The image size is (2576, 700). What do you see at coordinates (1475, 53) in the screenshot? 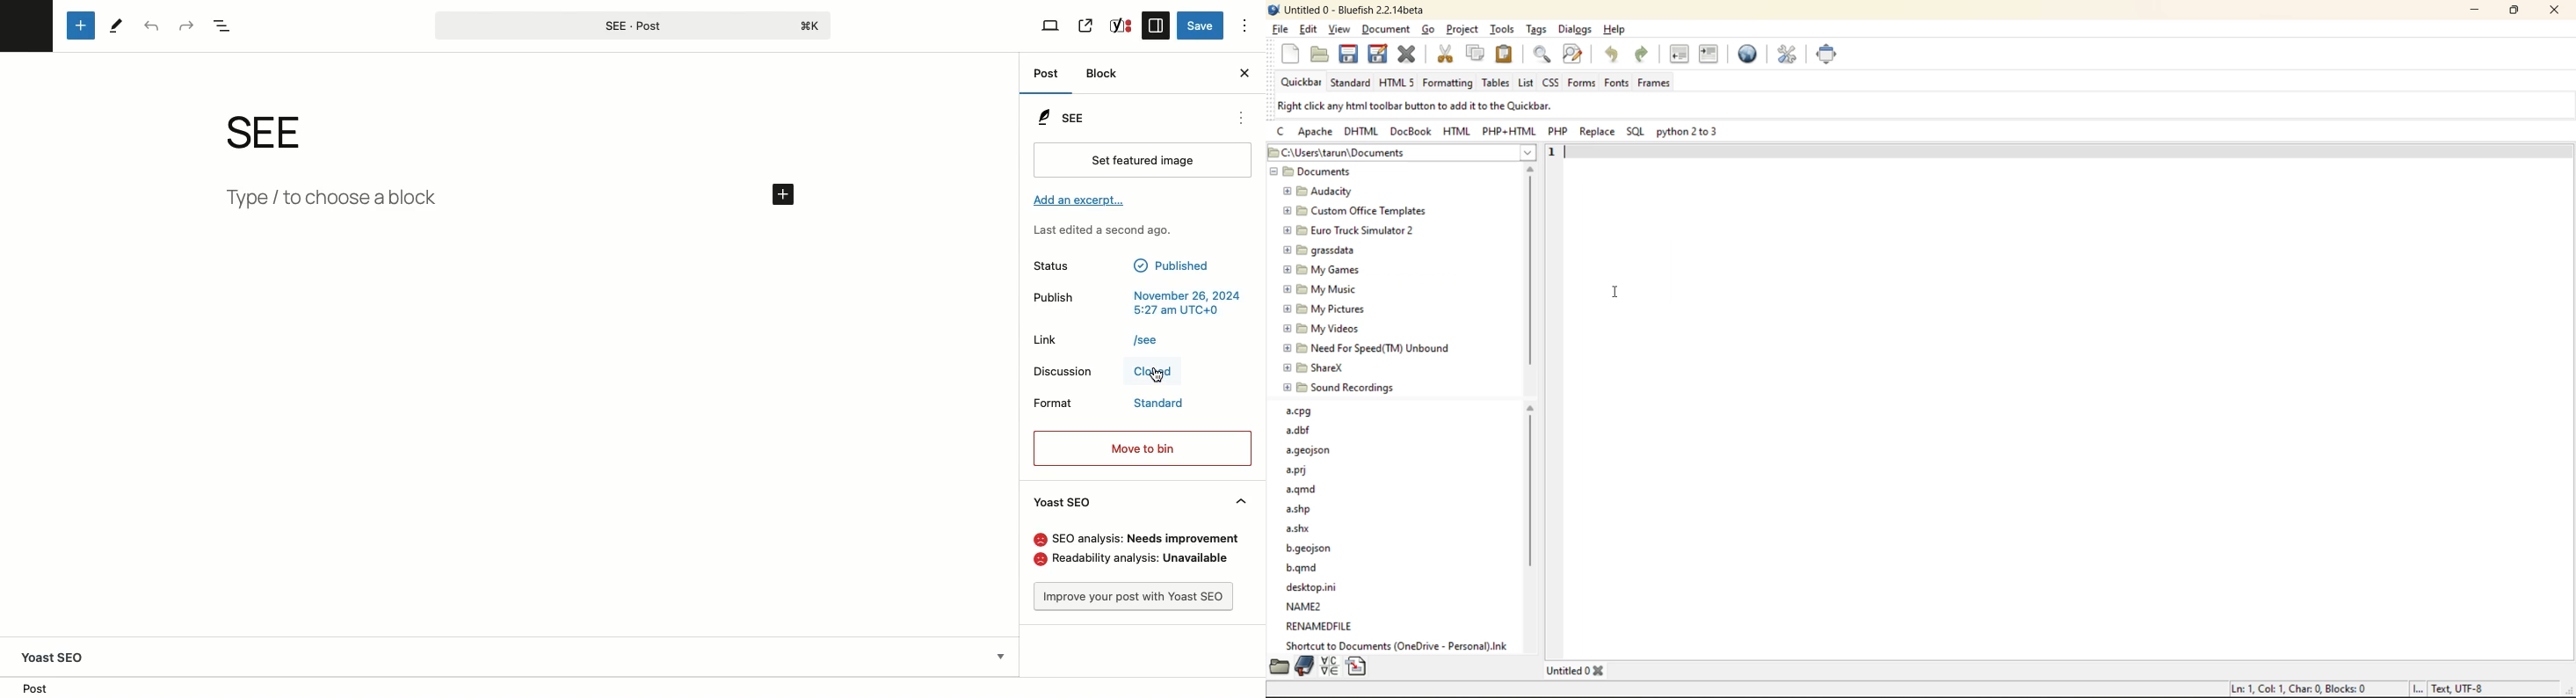
I see `copy` at bounding box center [1475, 53].